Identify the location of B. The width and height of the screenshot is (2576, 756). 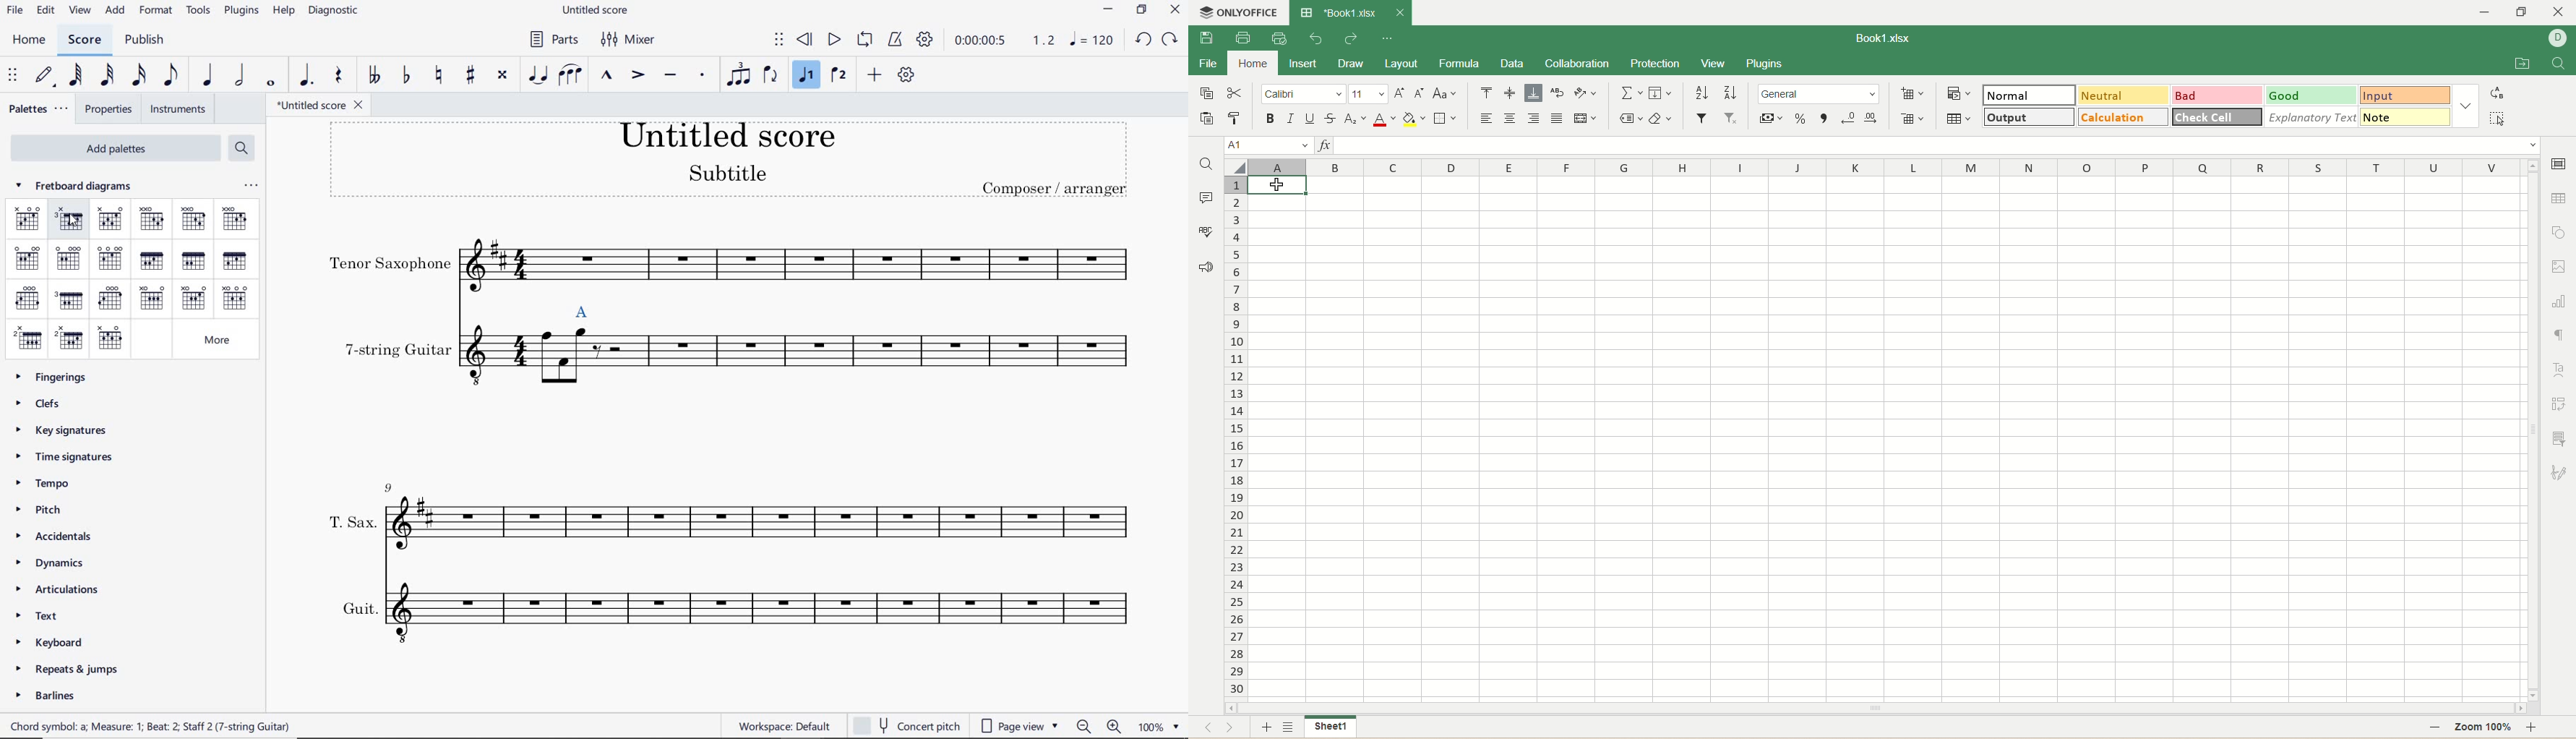
(26, 338).